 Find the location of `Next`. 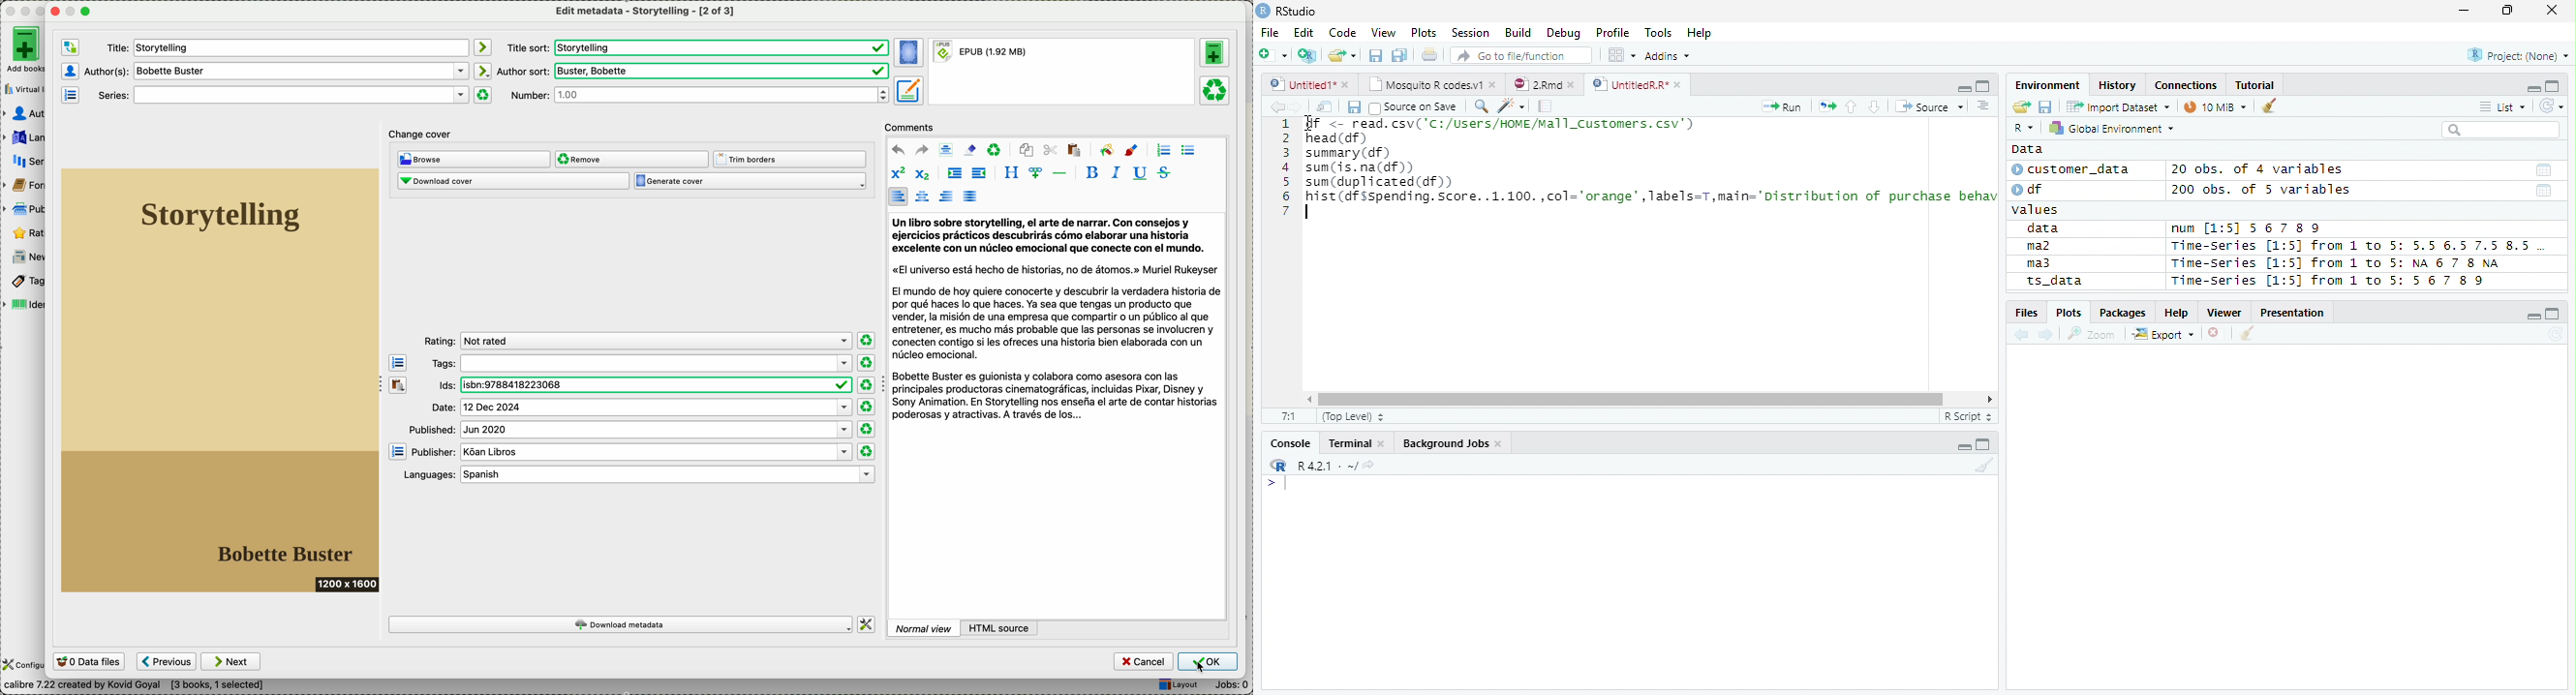

Next is located at coordinates (1297, 107).